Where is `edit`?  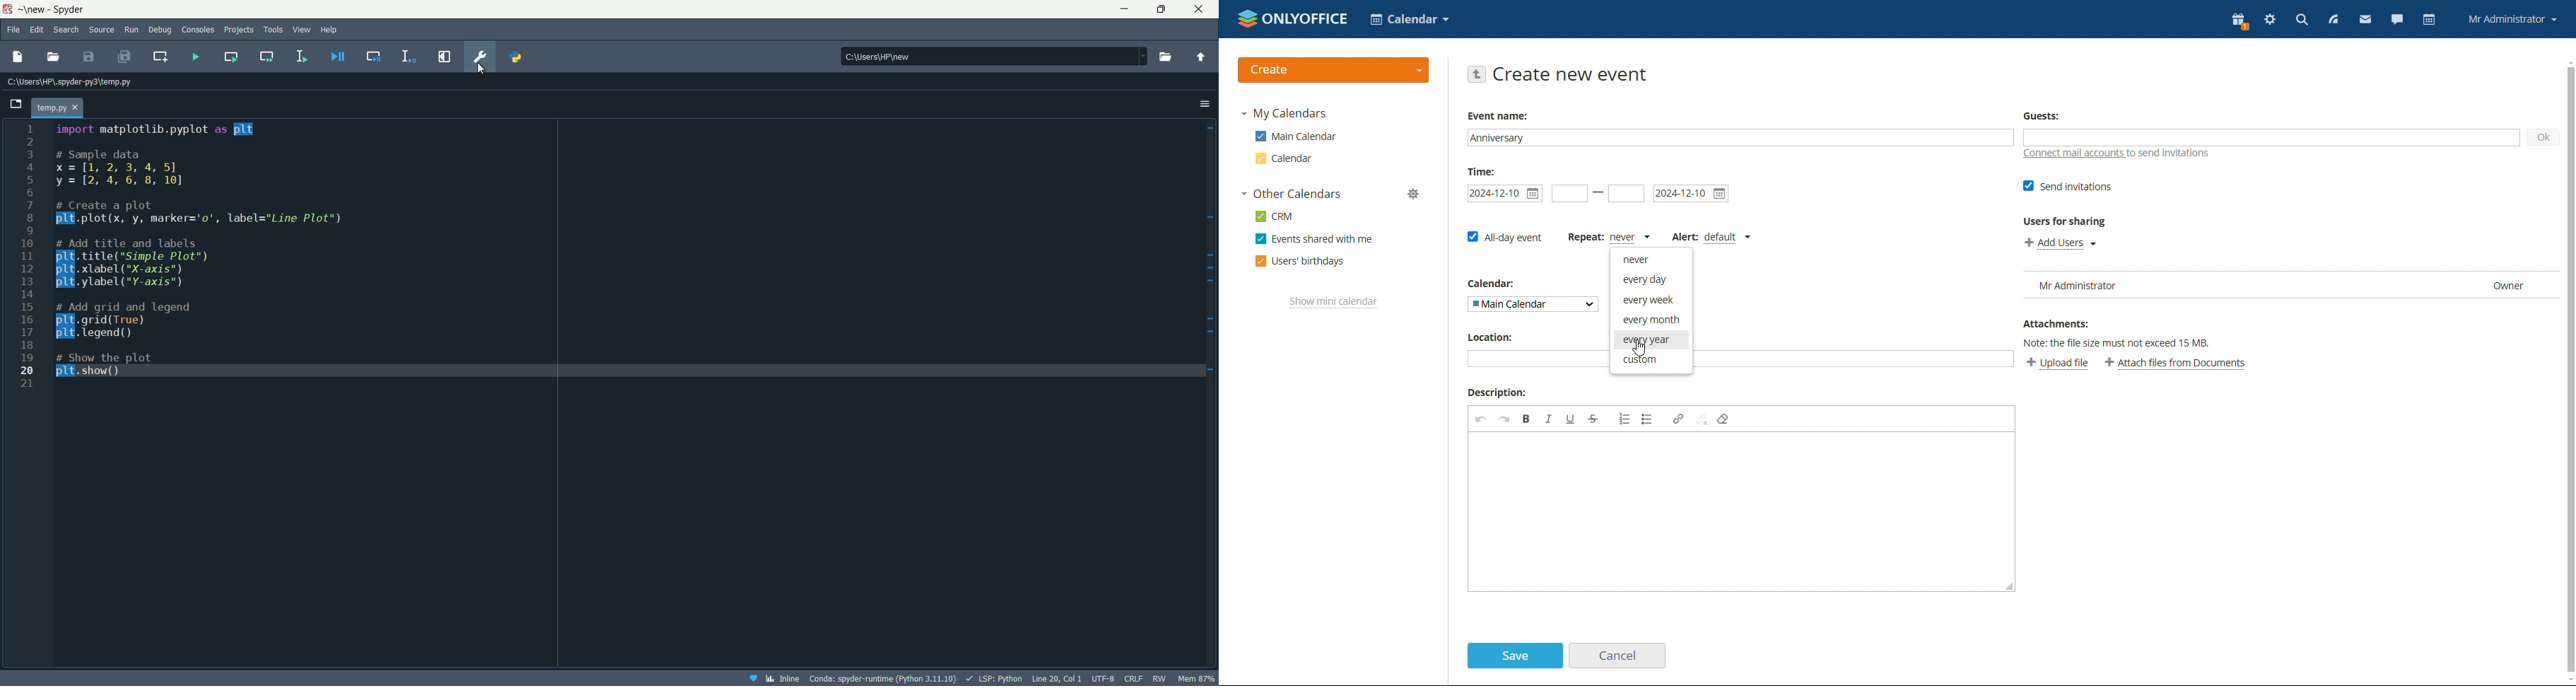 edit is located at coordinates (37, 30).